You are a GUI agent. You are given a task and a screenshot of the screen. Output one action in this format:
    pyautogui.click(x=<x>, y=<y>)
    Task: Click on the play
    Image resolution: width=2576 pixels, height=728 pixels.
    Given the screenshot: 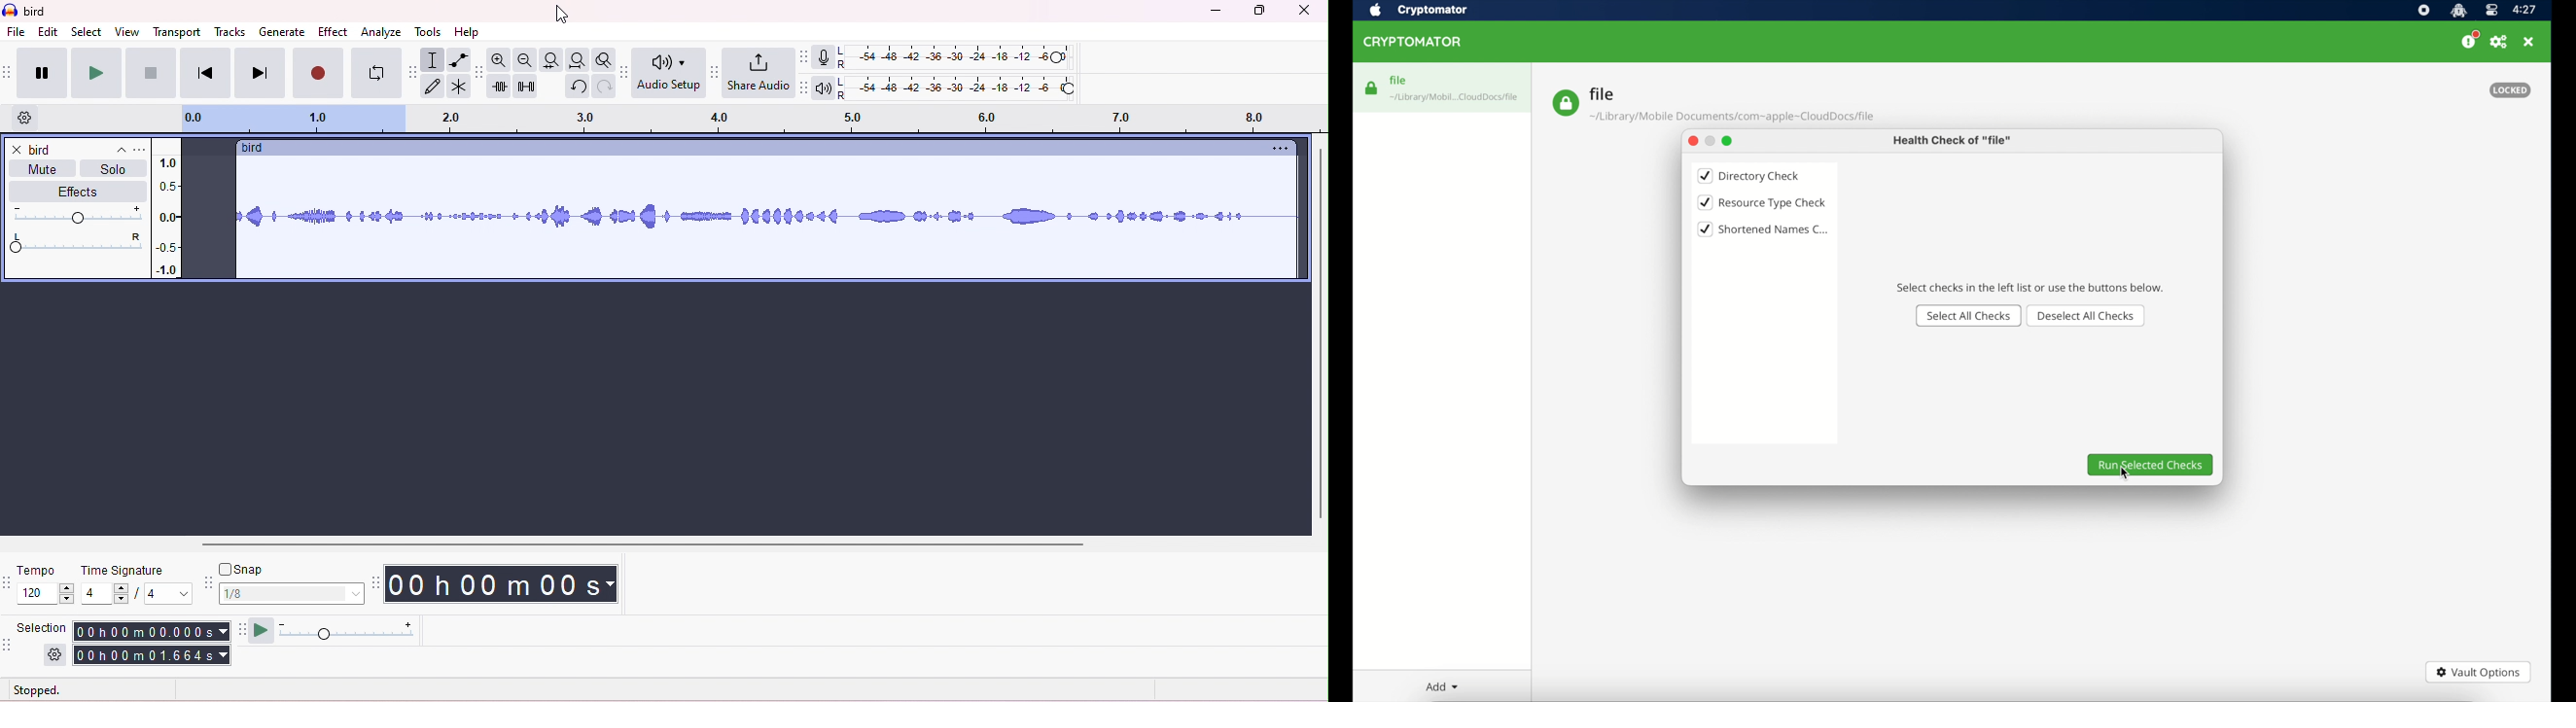 What is the action you would take?
    pyautogui.click(x=95, y=73)
    